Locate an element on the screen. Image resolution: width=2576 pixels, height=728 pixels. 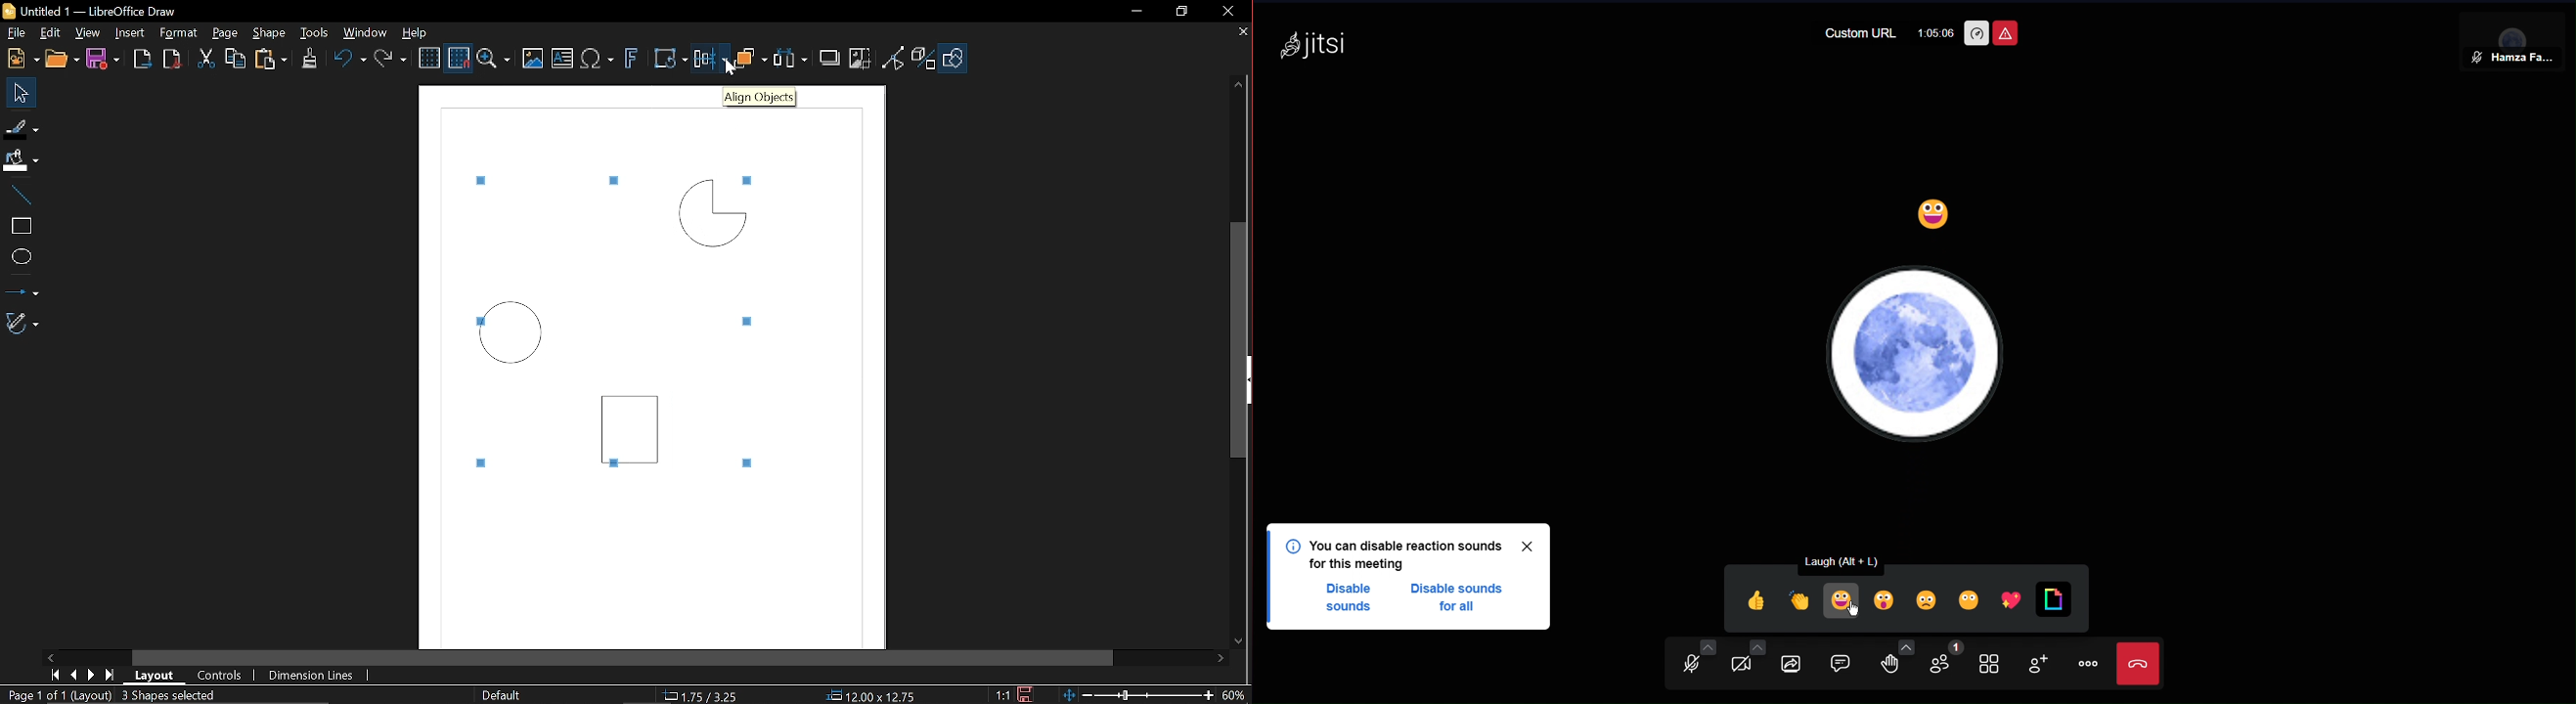
Layout is located at coordinates (155, 676).